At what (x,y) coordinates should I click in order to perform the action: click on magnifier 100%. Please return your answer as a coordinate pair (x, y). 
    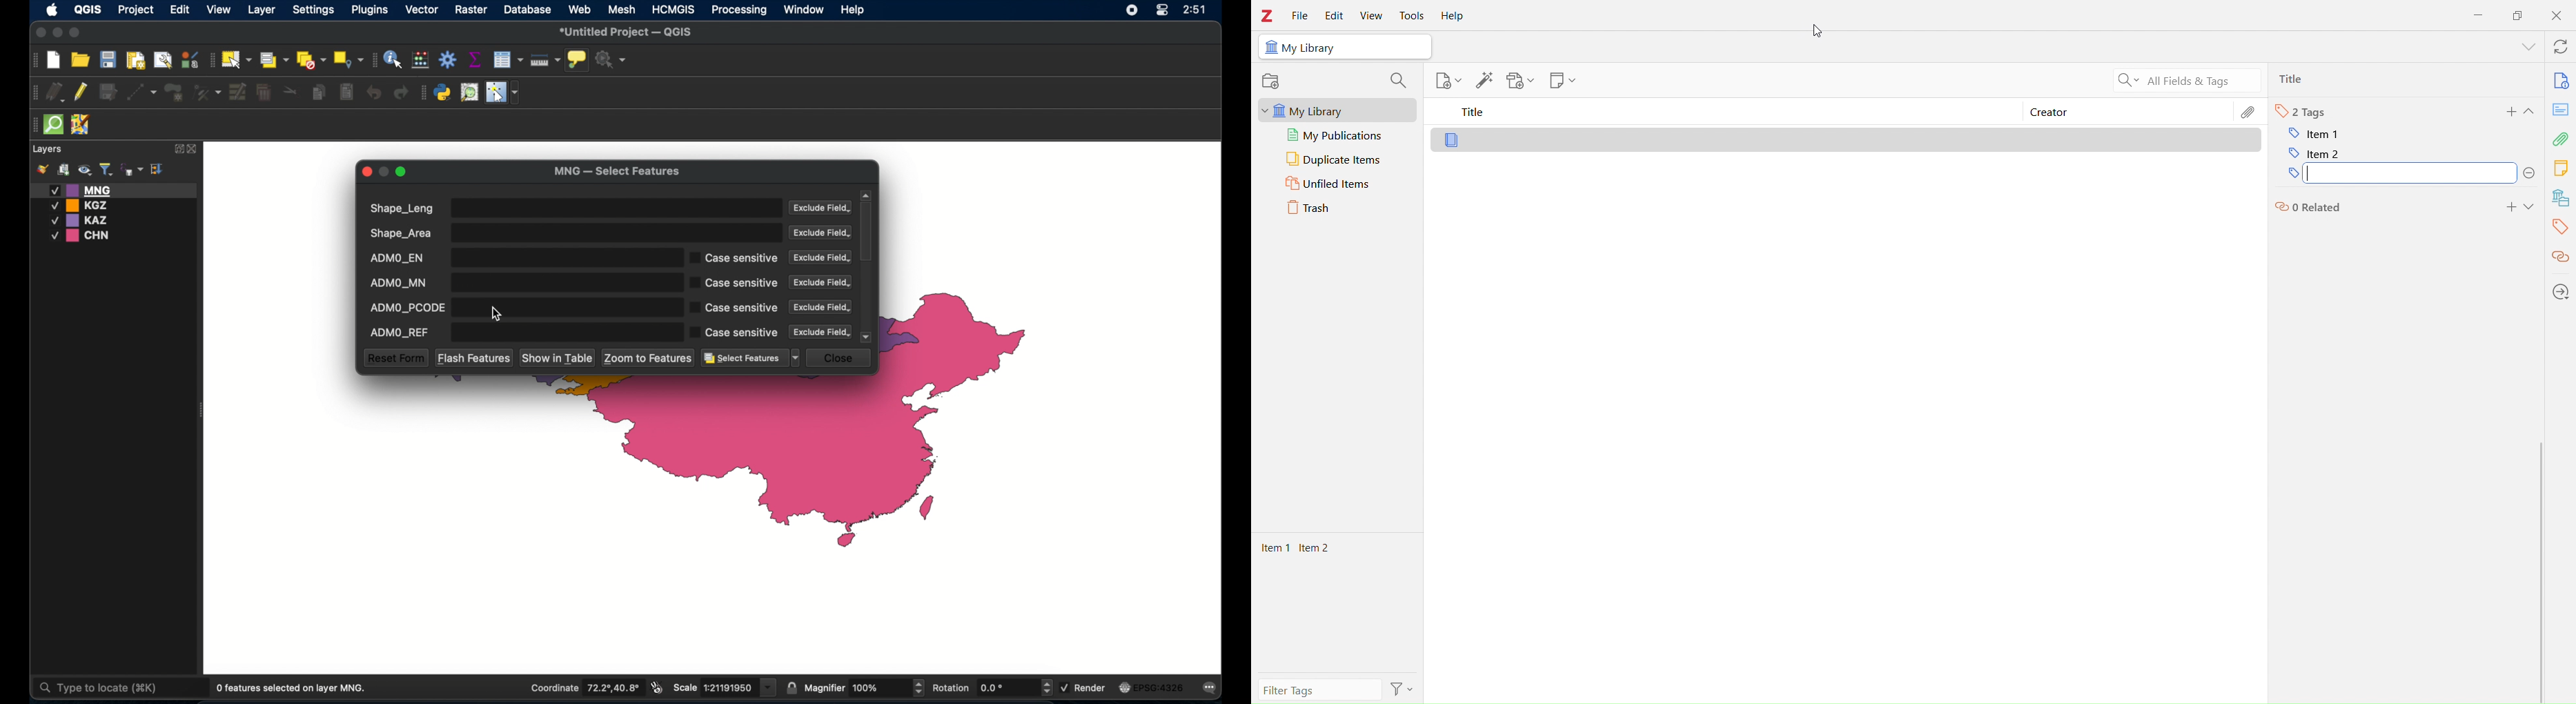
    Looking at the image, I should click on (865, 688).